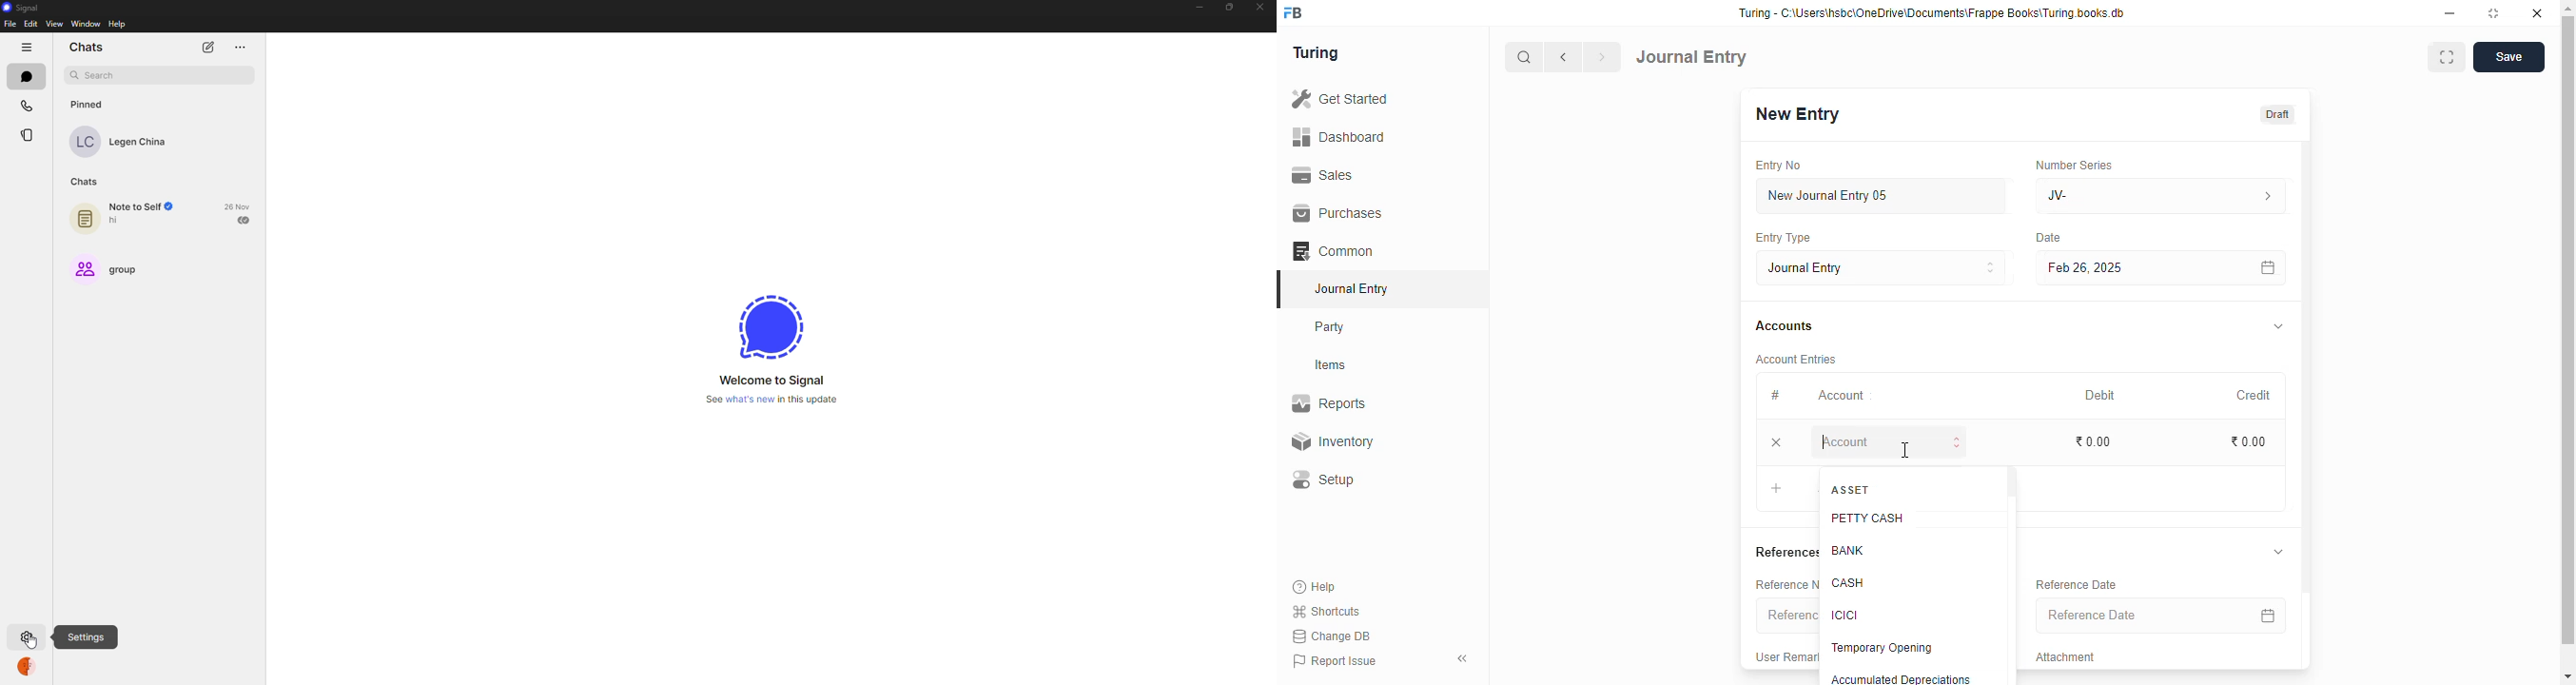  I want to click on items, so click(1333, 365).